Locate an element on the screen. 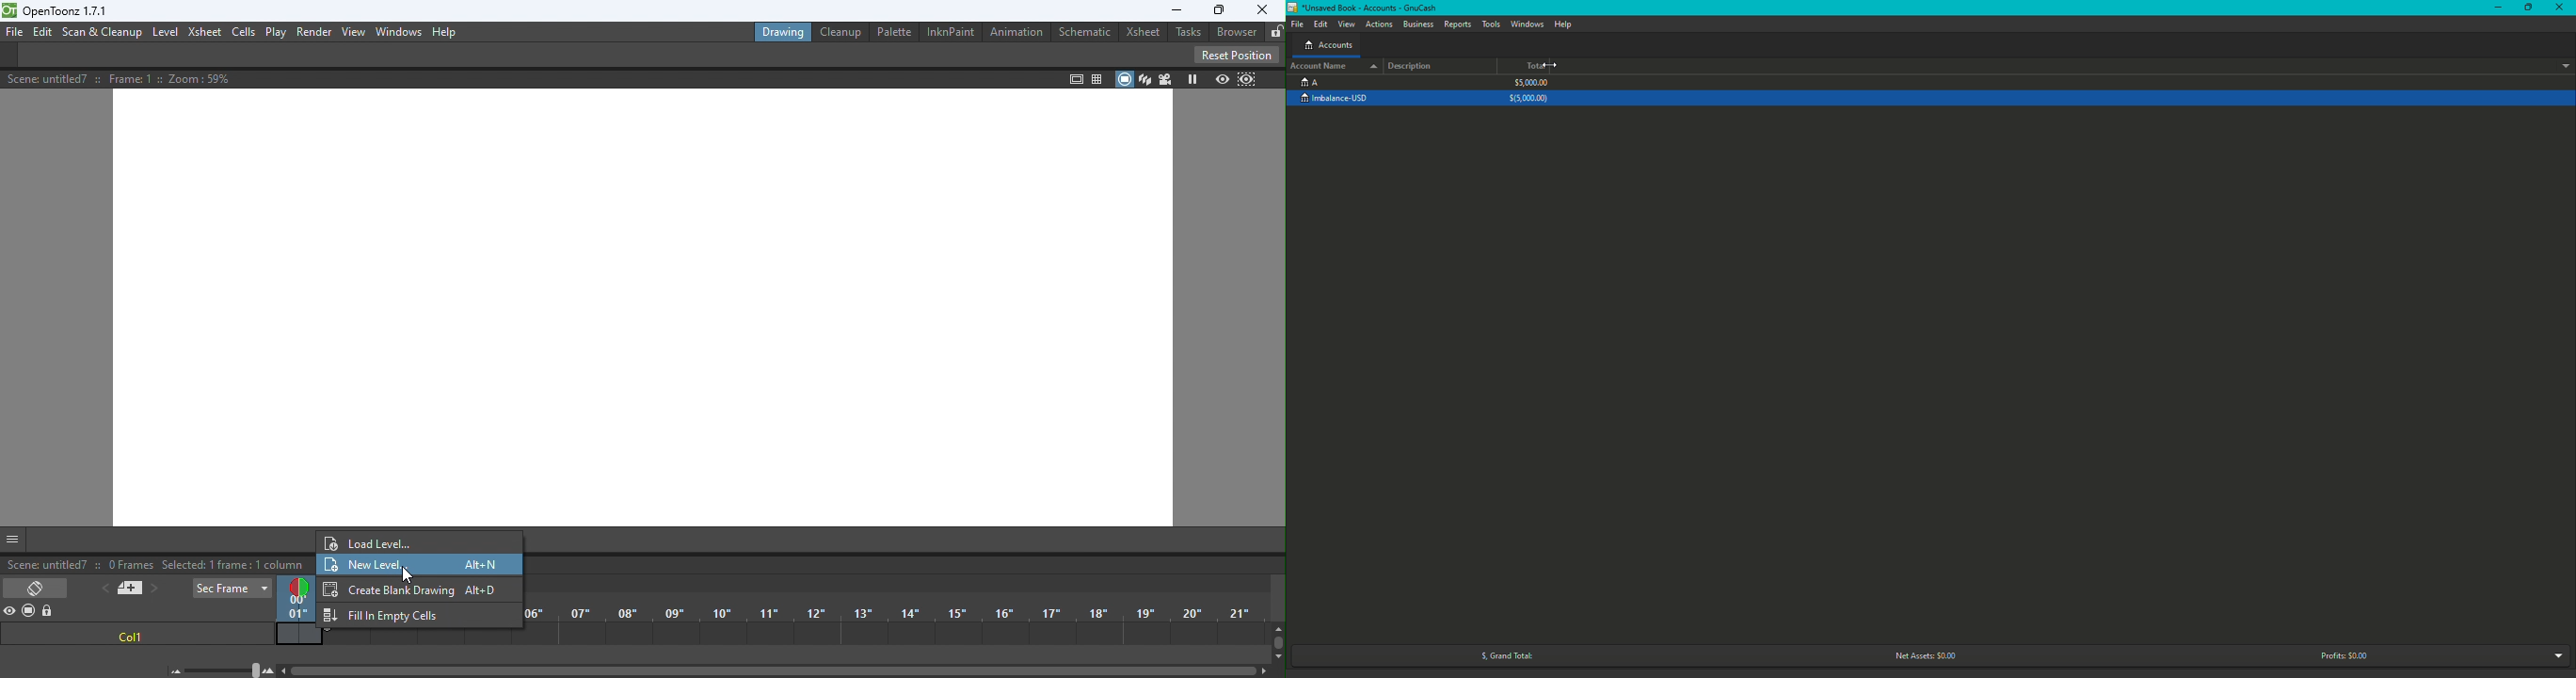 This screenshot has width=2576, height=700. Create Blank Drawing is located at coordinates (411, 592).